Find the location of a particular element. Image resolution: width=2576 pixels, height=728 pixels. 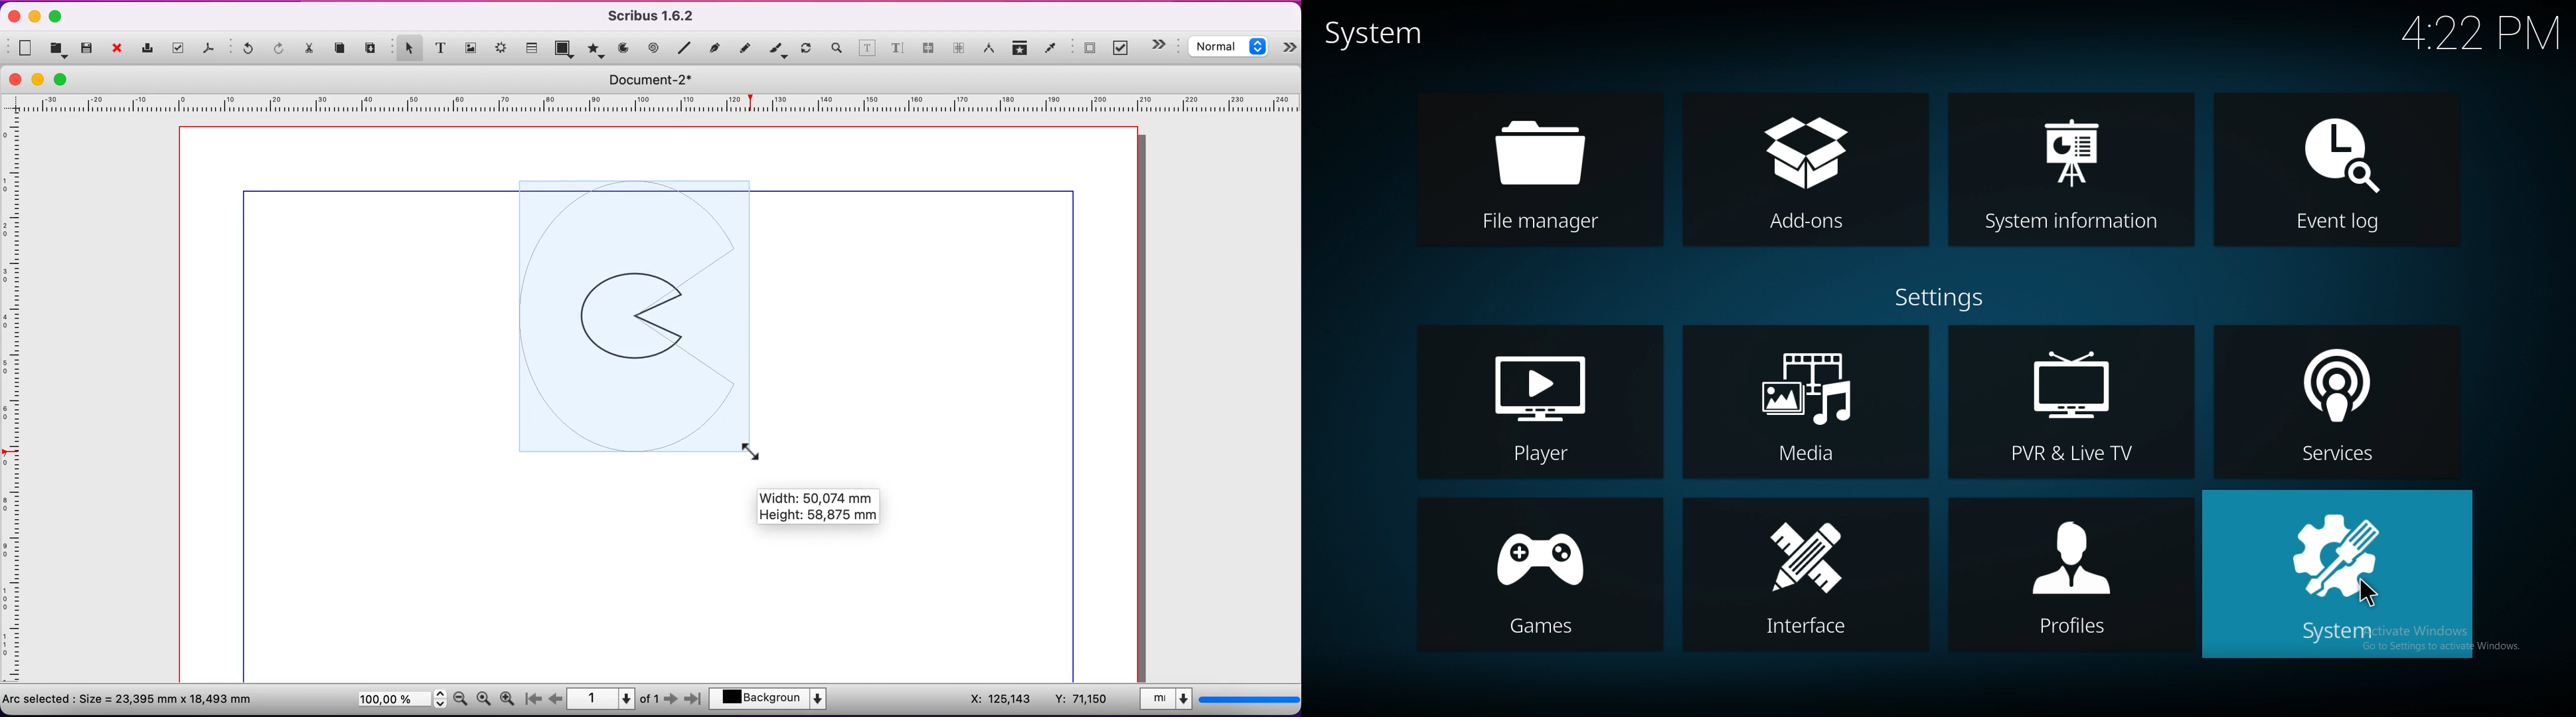

media is located at coordinates (1805, 401).